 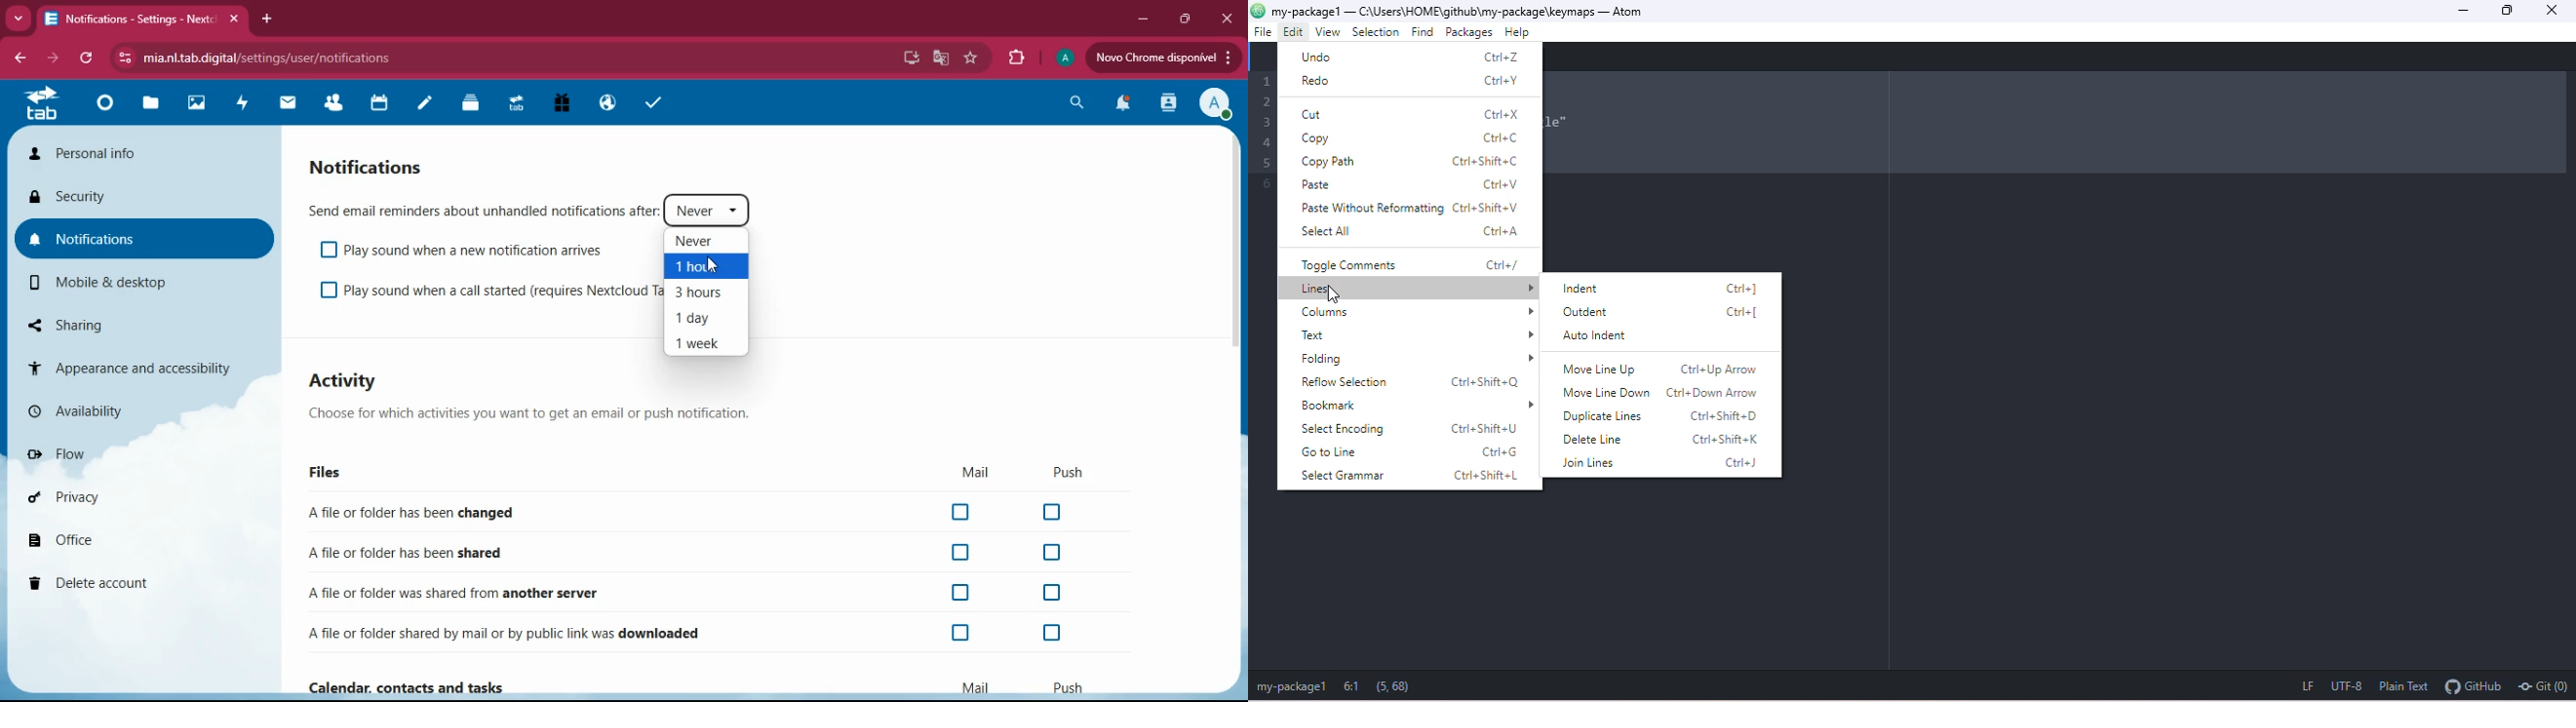 I want to click on minimize, so click(x=1146, y=19).